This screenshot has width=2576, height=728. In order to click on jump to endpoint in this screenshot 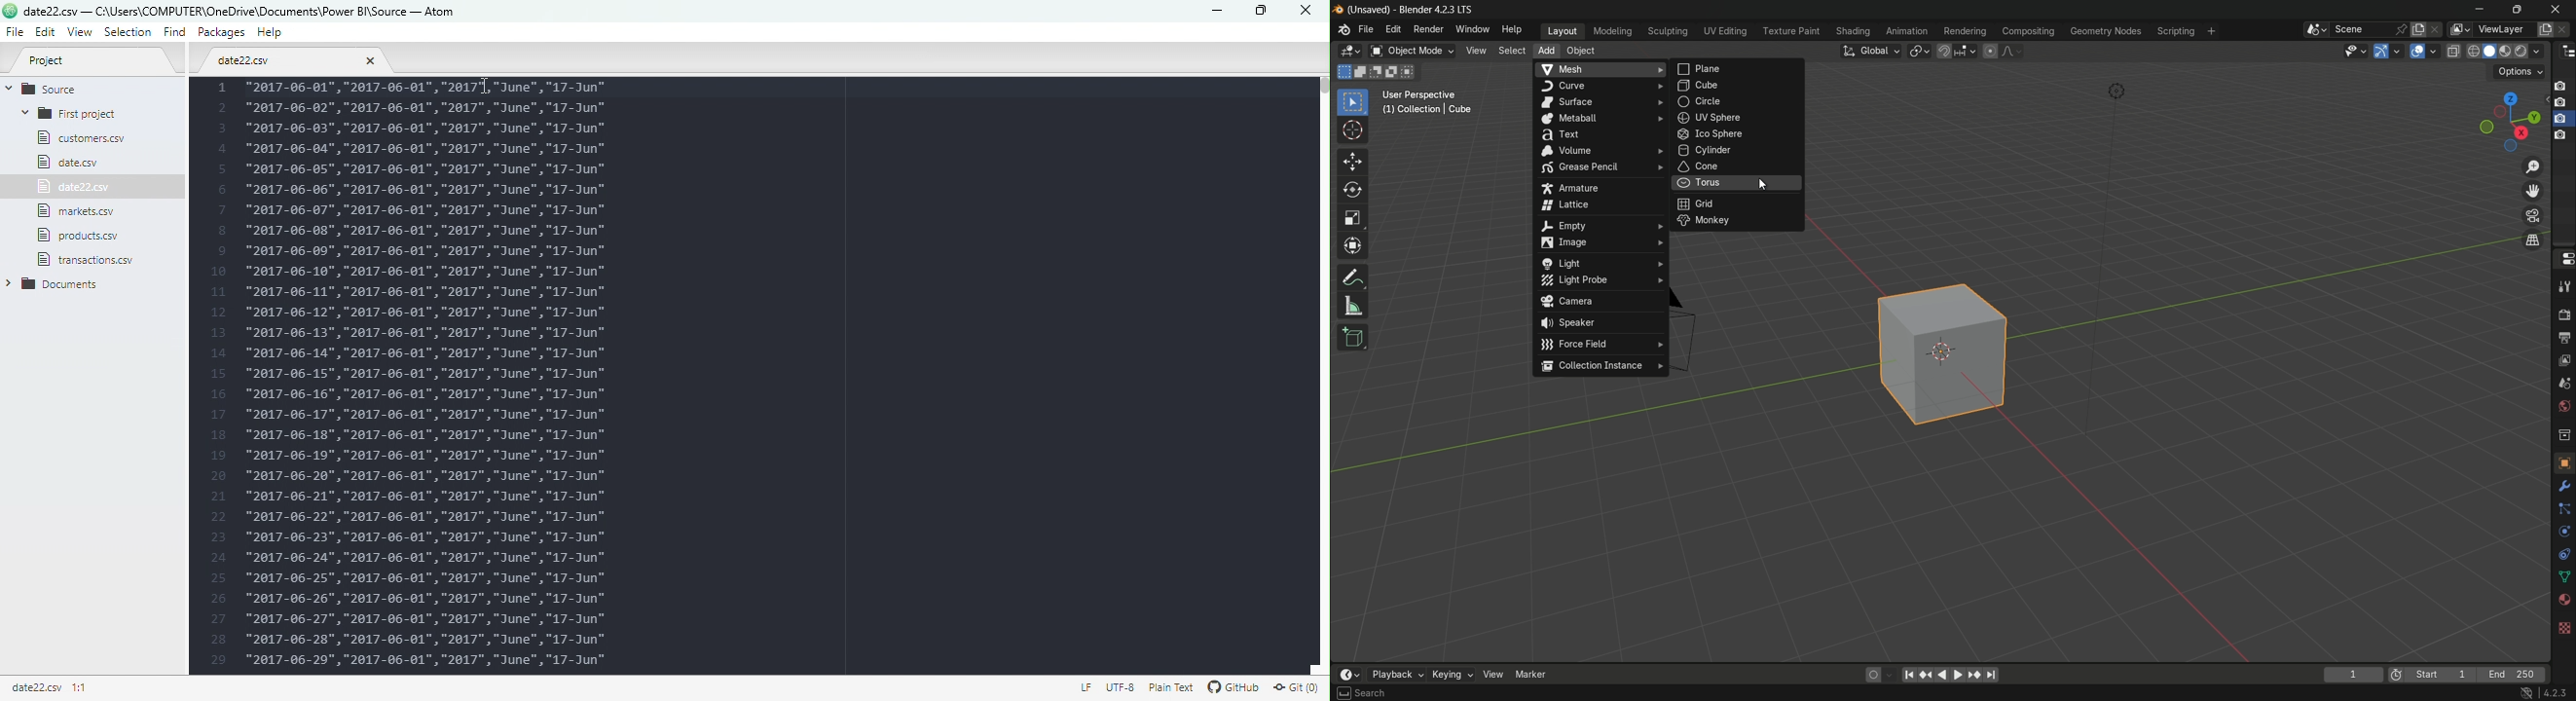, I will do `click(1993, 675)`.